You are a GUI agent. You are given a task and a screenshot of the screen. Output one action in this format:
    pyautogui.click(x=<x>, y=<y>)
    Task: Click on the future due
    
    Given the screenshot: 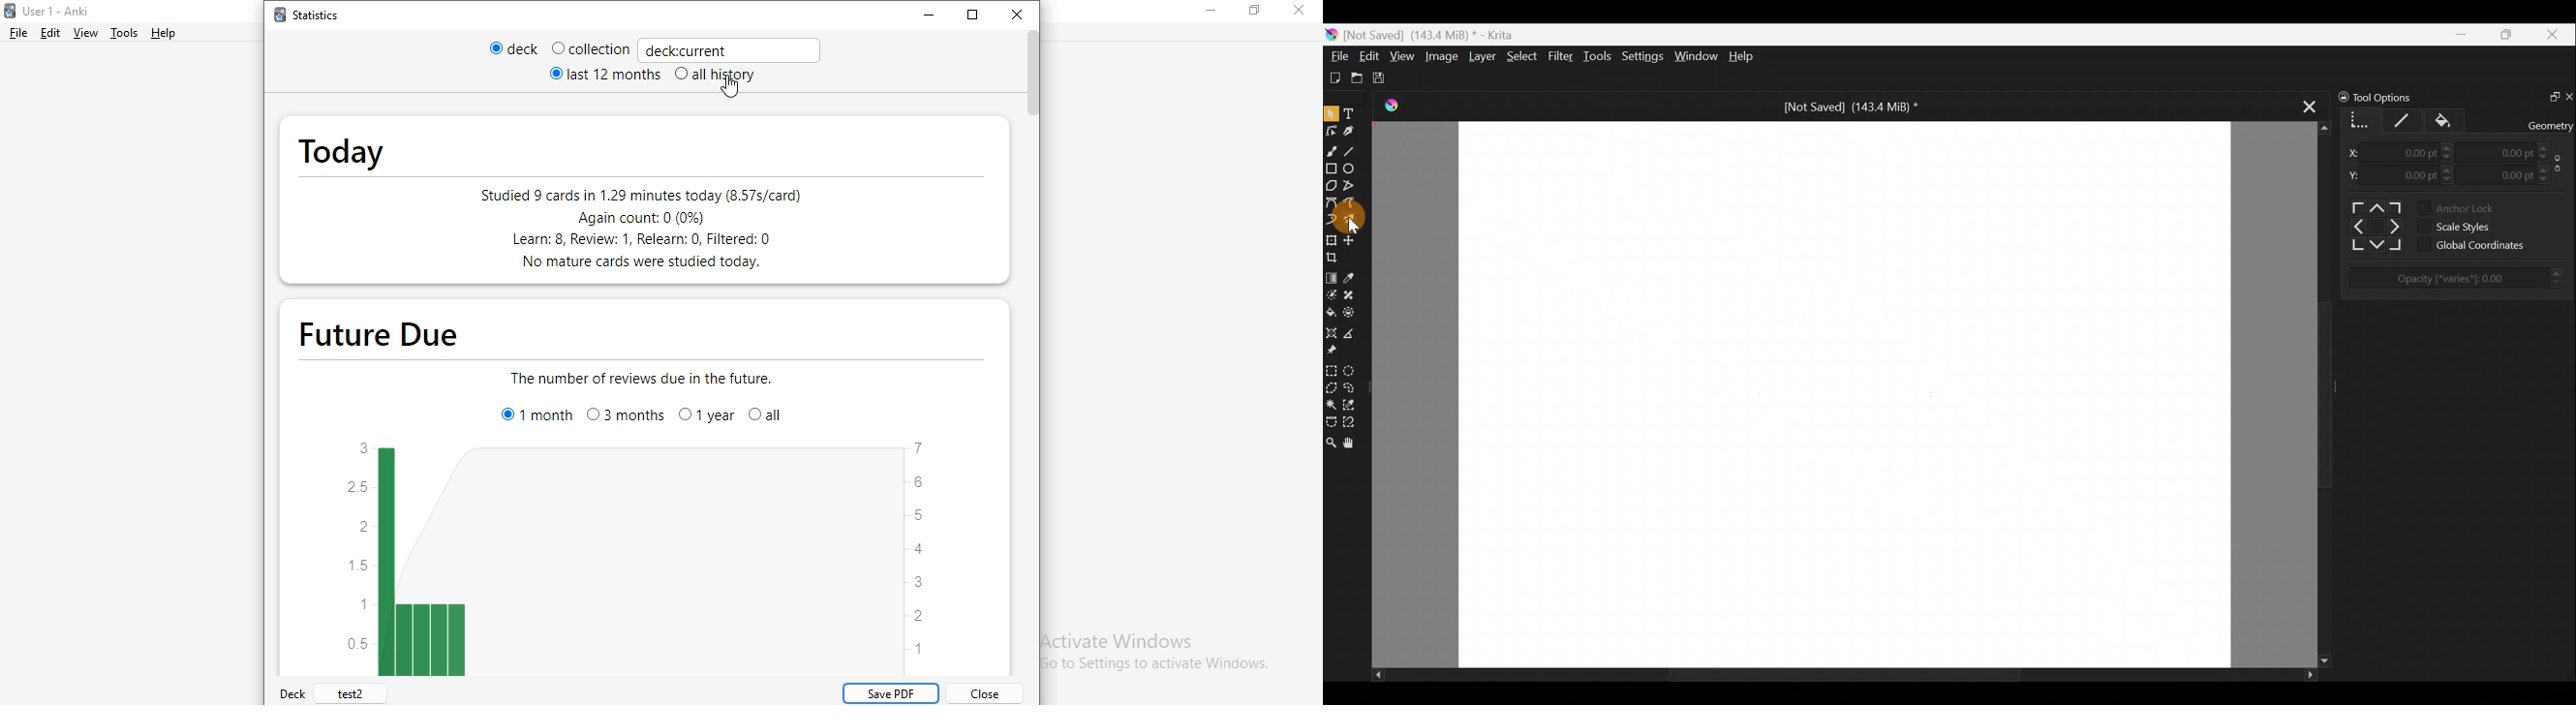 What is the action you would take?
    pyautogui.click(x=393, y=330)
    